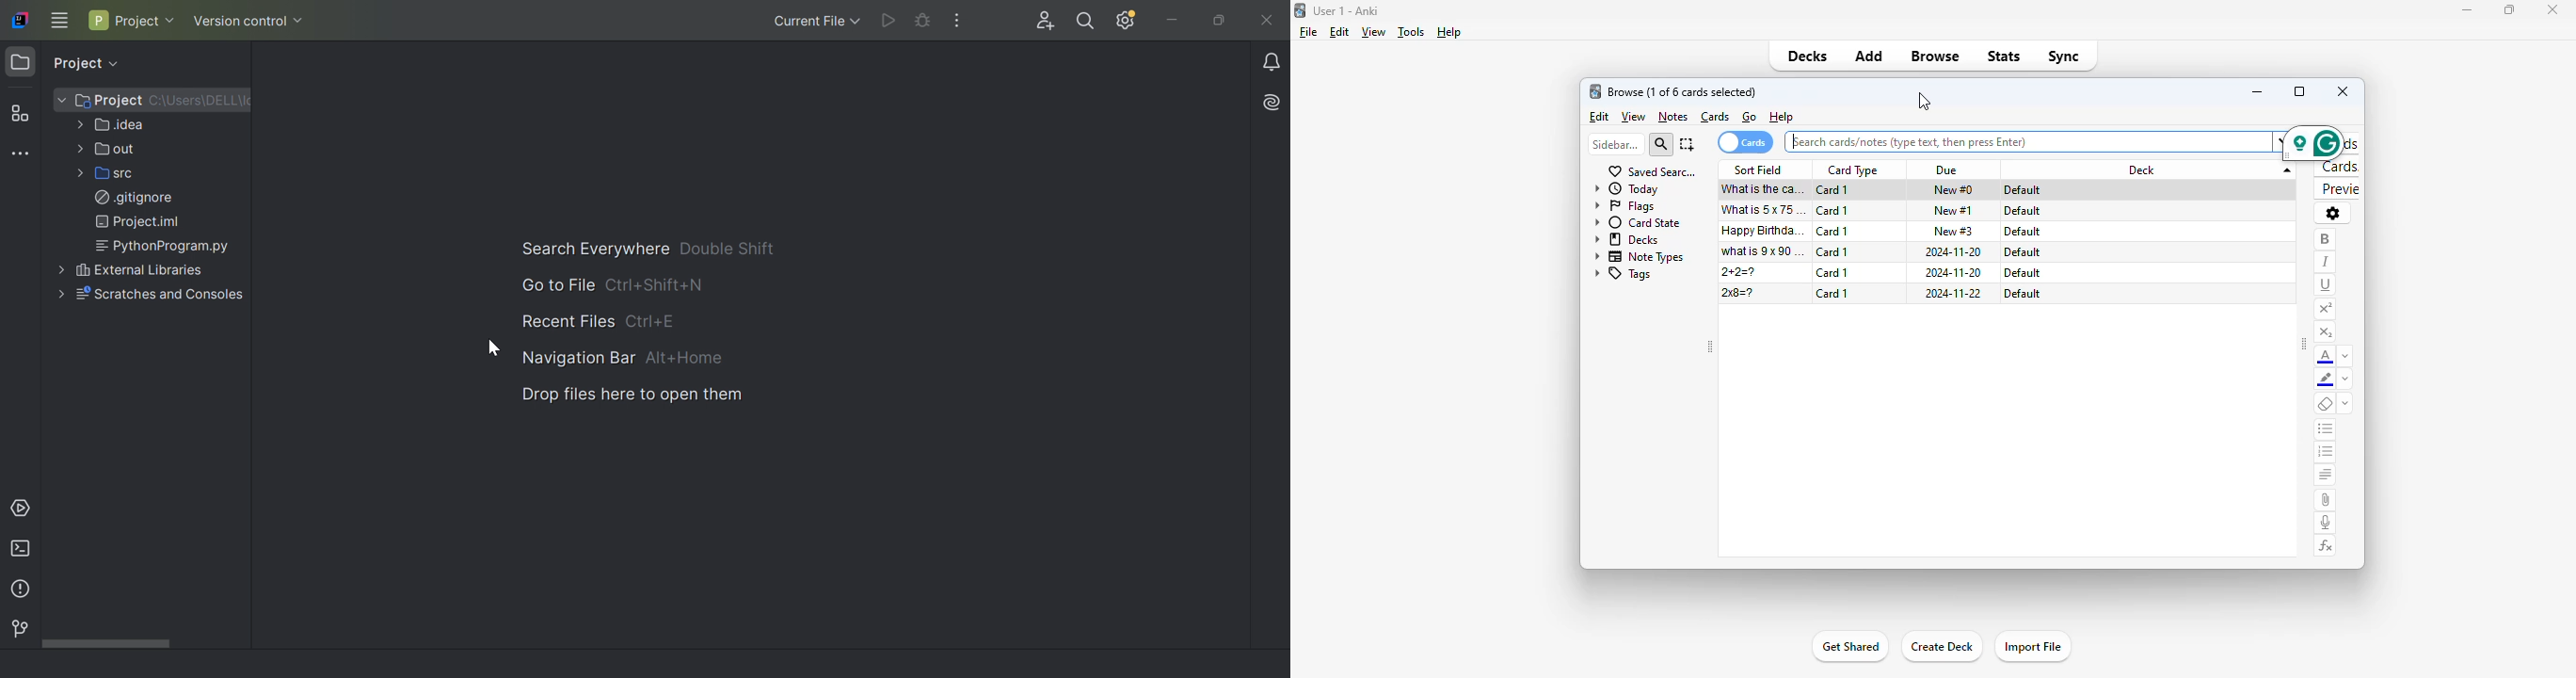 This screenshot has width=2576, height=700. Describe the element at coordinates (21, 63) in the screenshot. I see `Project` at that location.